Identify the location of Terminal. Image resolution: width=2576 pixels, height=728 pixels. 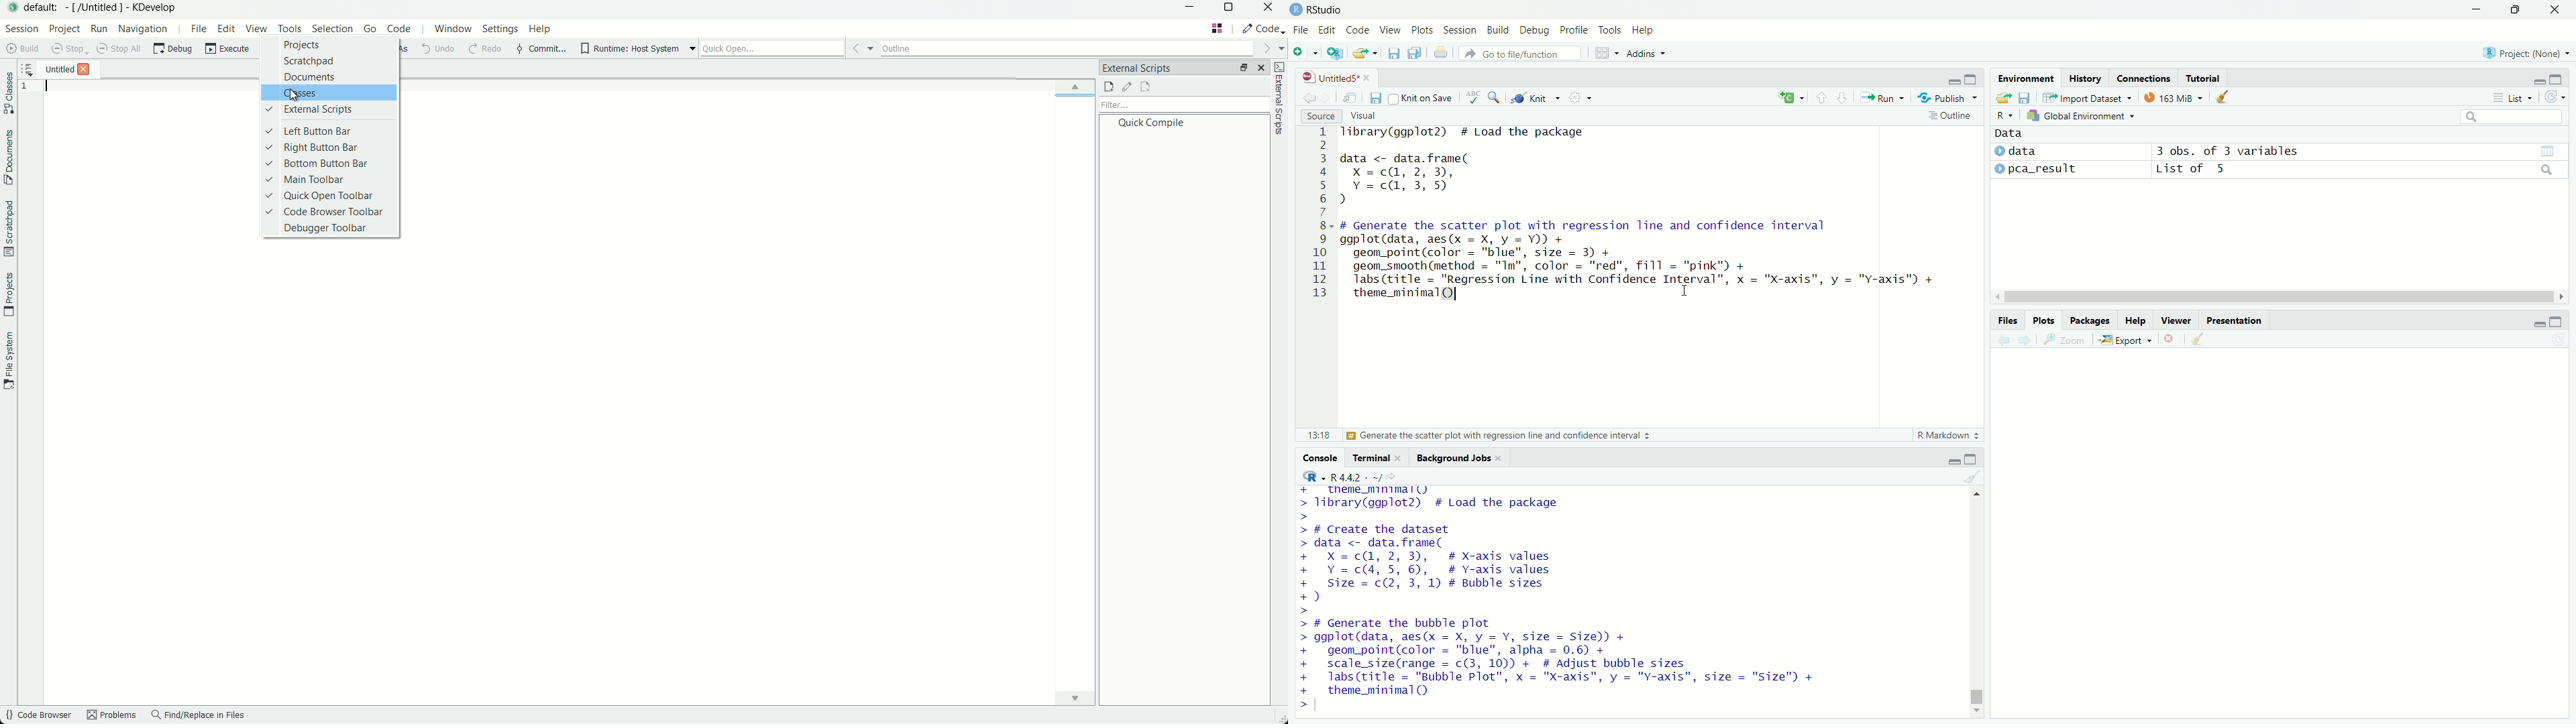
(1368, 457).